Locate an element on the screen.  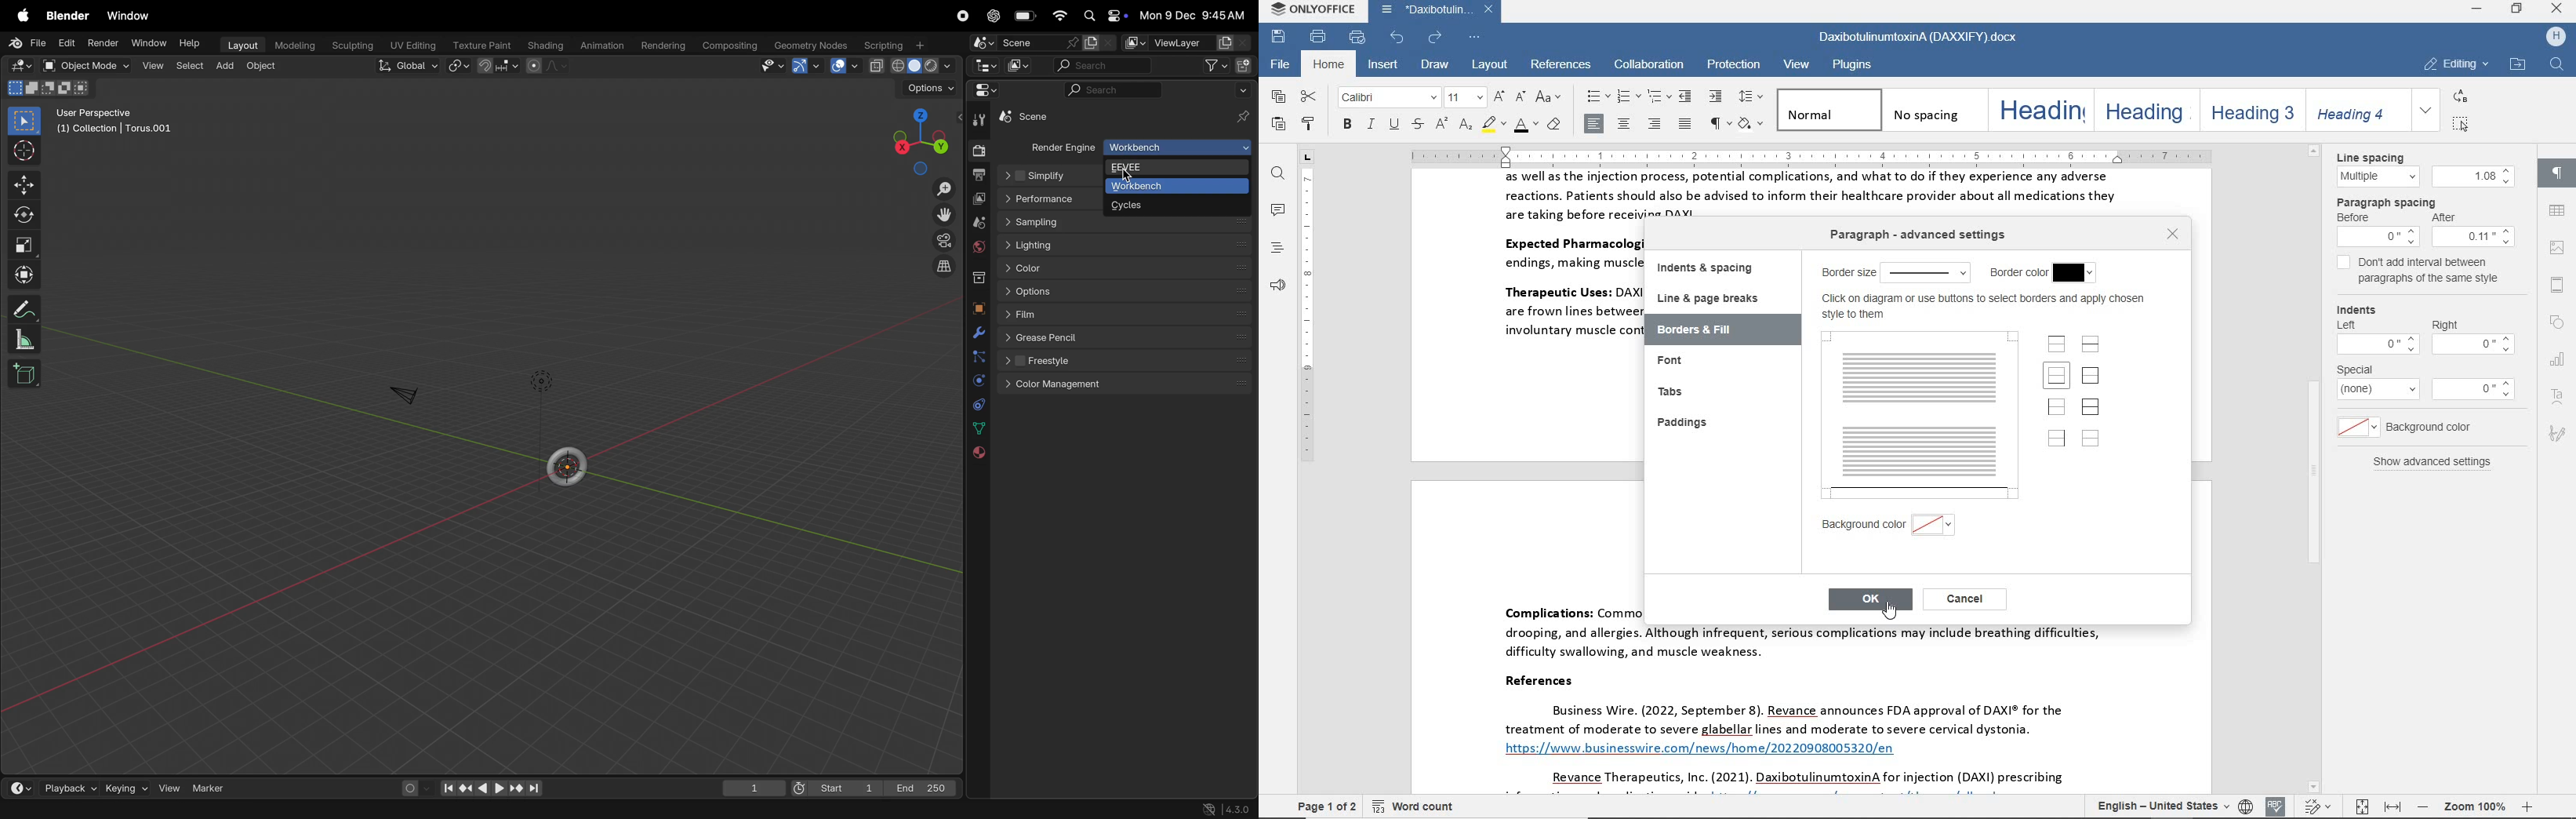
heading 2 is located at coordinates (2143, 110).